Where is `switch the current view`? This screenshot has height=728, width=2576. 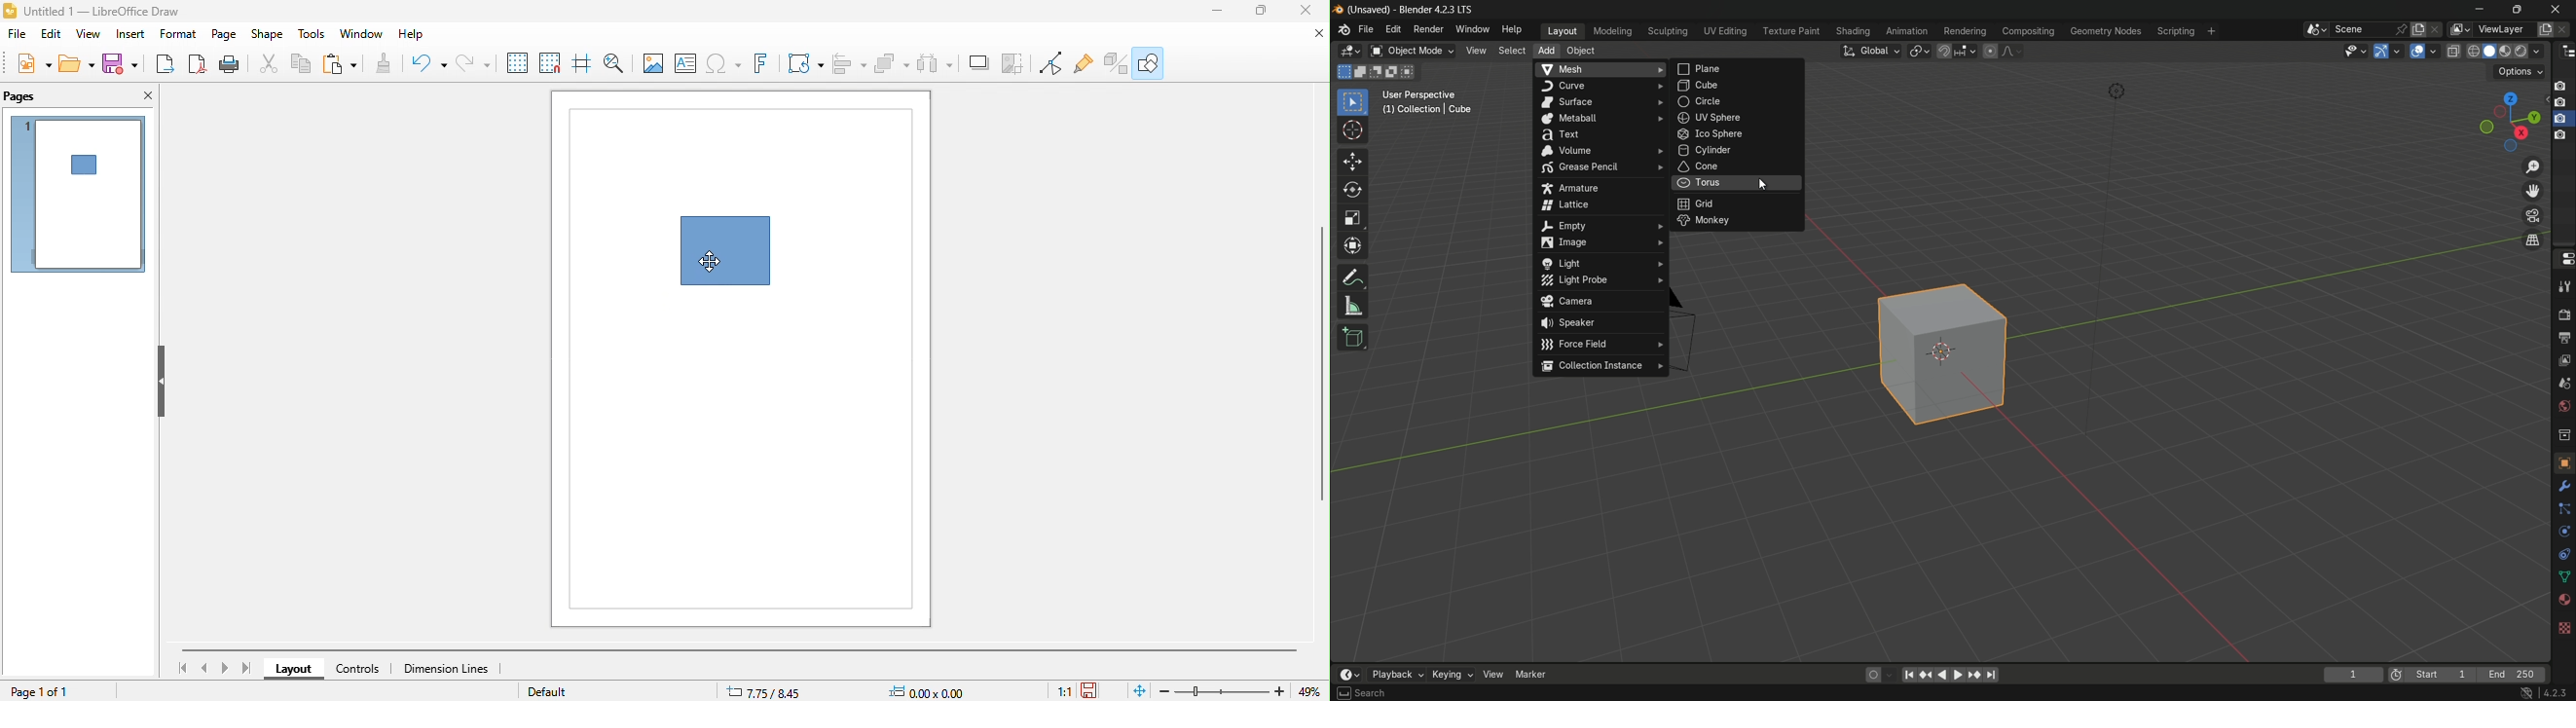
switch the current view is located at coordinates (2531, 240).